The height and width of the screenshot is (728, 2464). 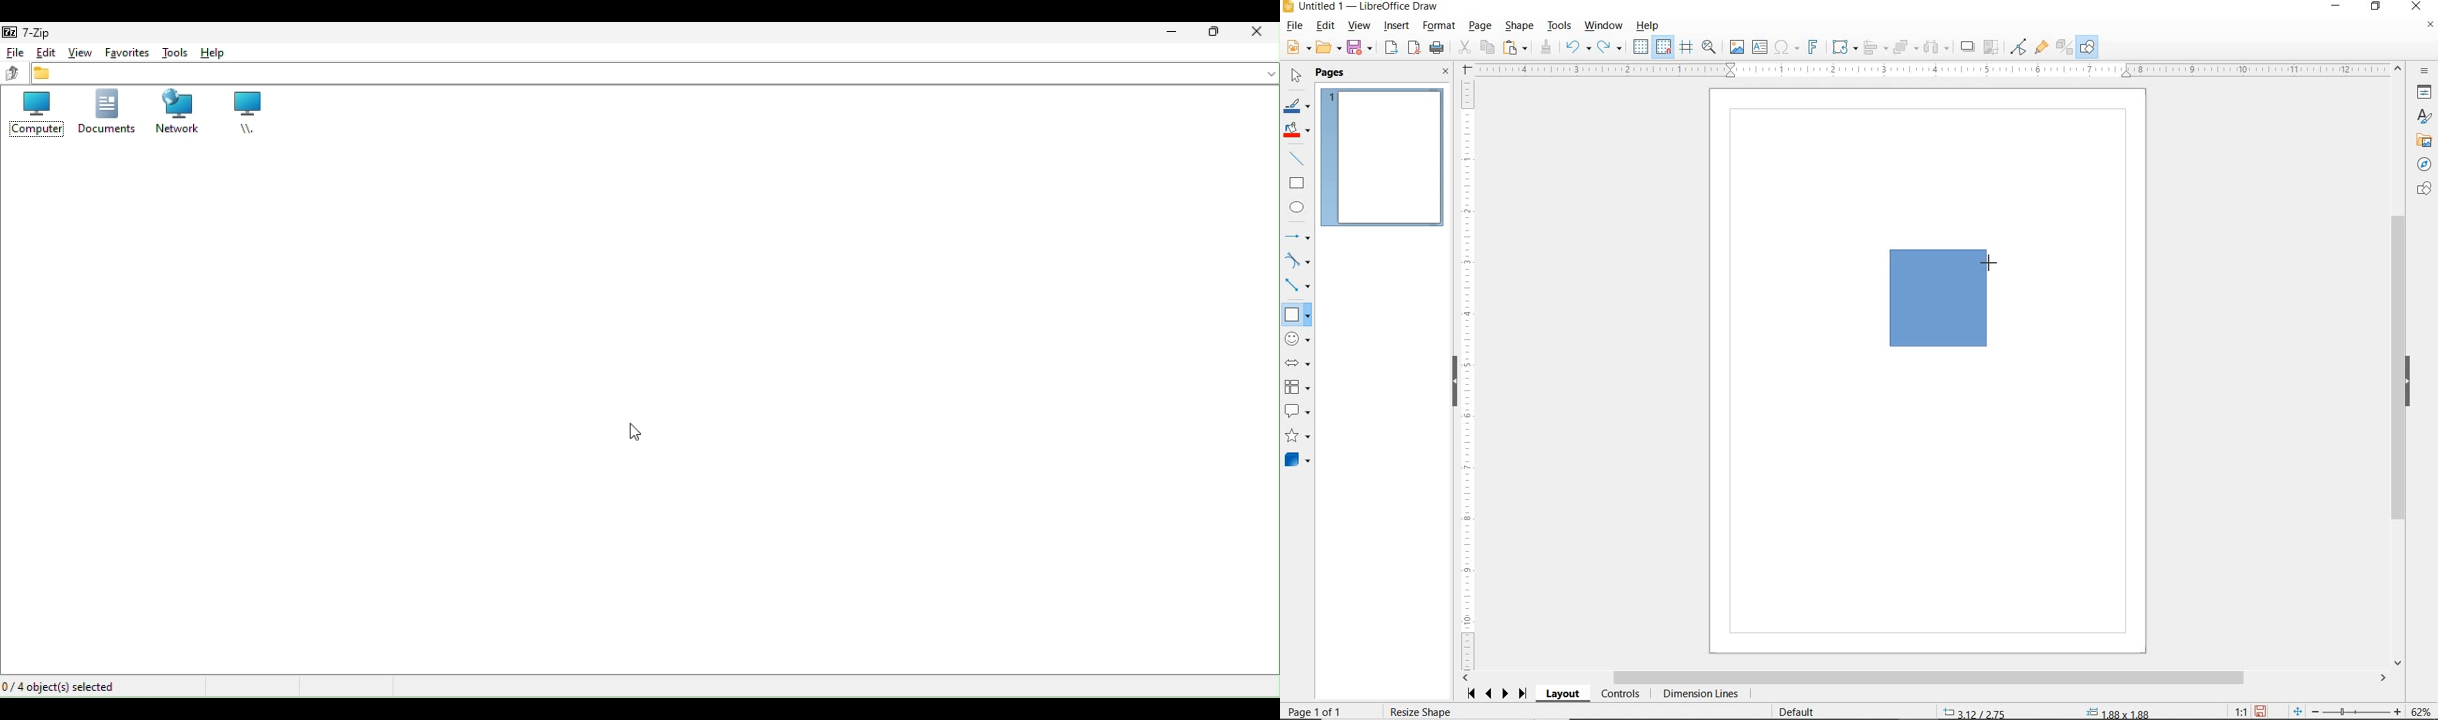 I want to click on SYMBOL SHAPES, so click(x=1298, y=337).